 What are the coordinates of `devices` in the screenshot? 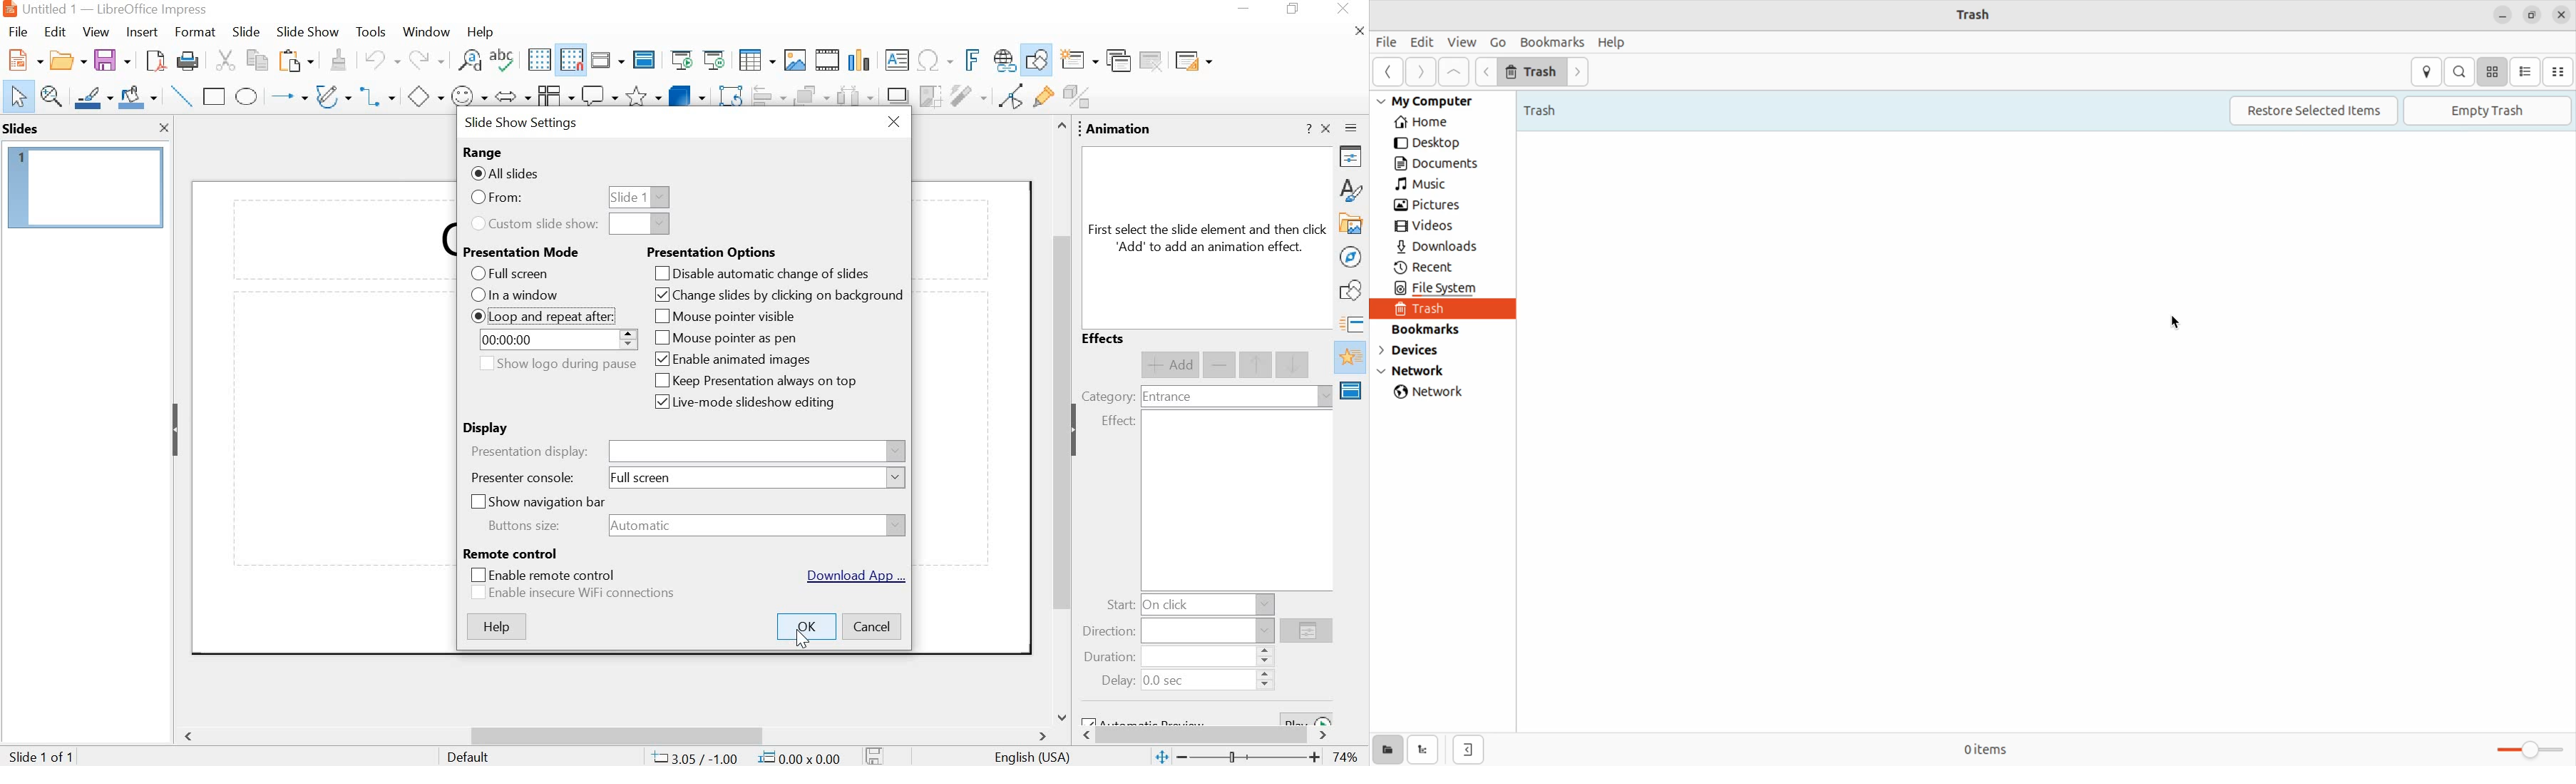 It's located at (1420, 352).